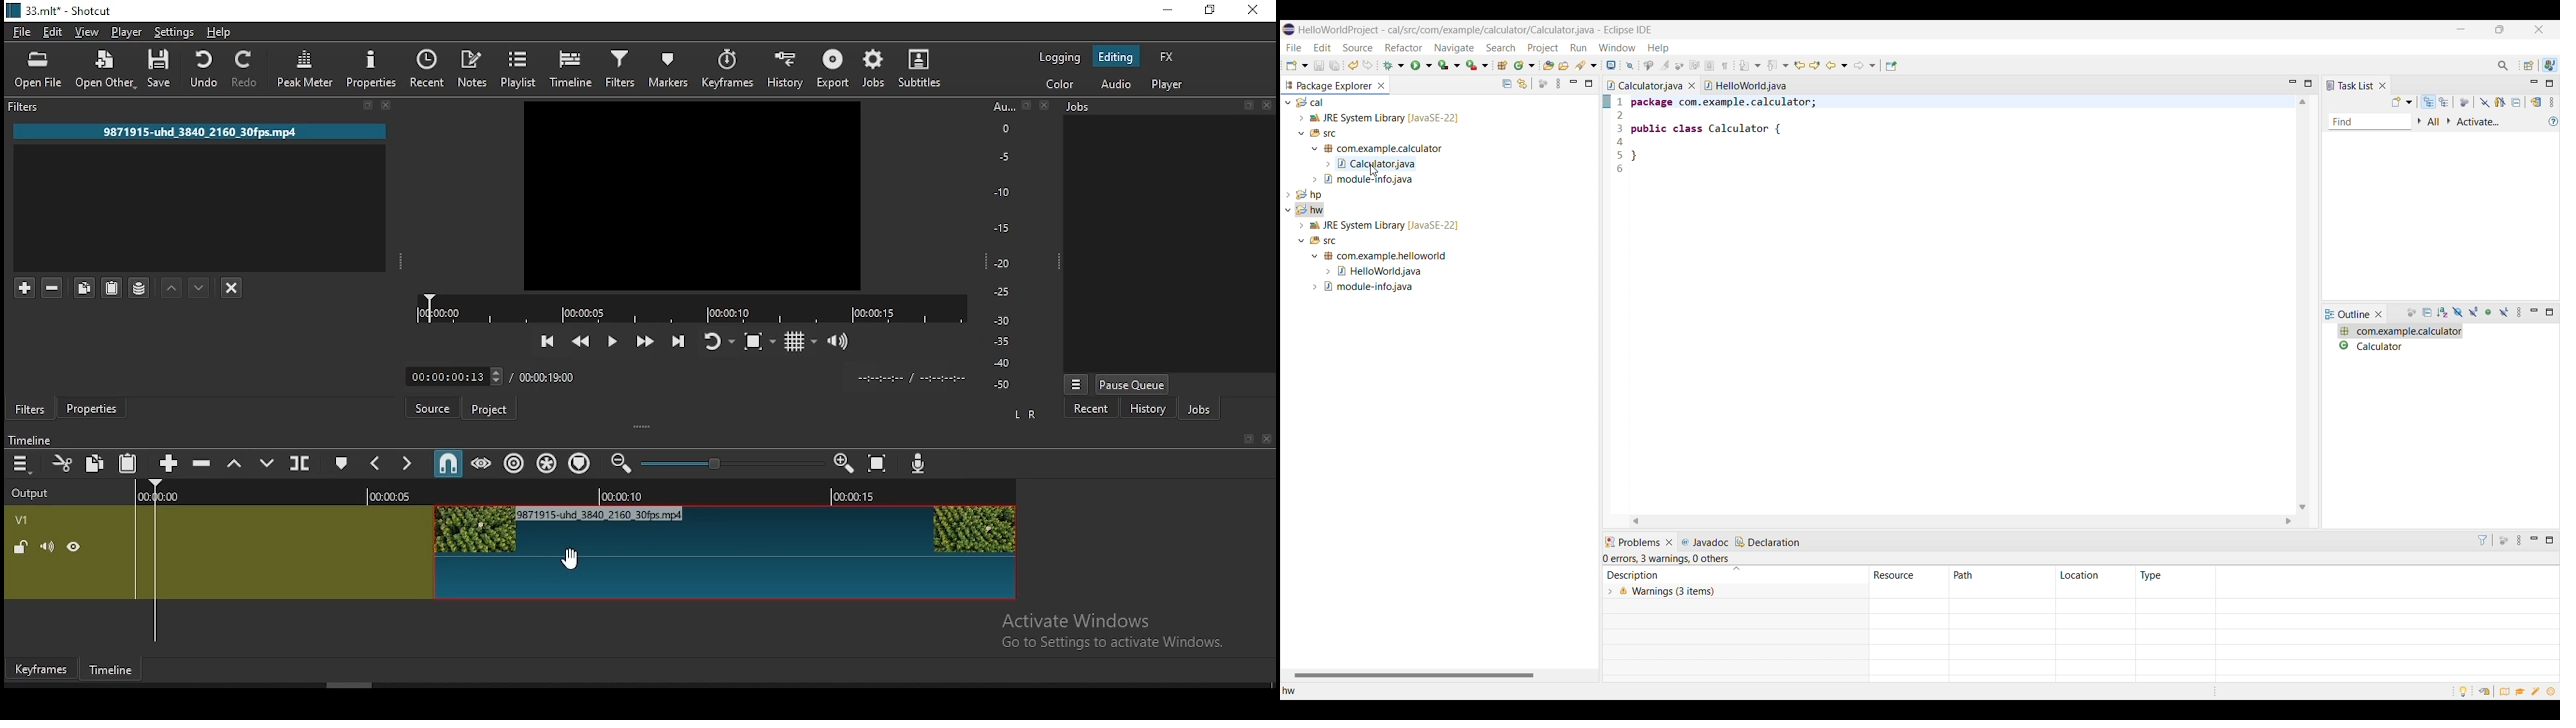 This screenshot has height=728, width=2576. Describe the element at coordinates (109, 70) in the screenshot. I see `open other` at that location.